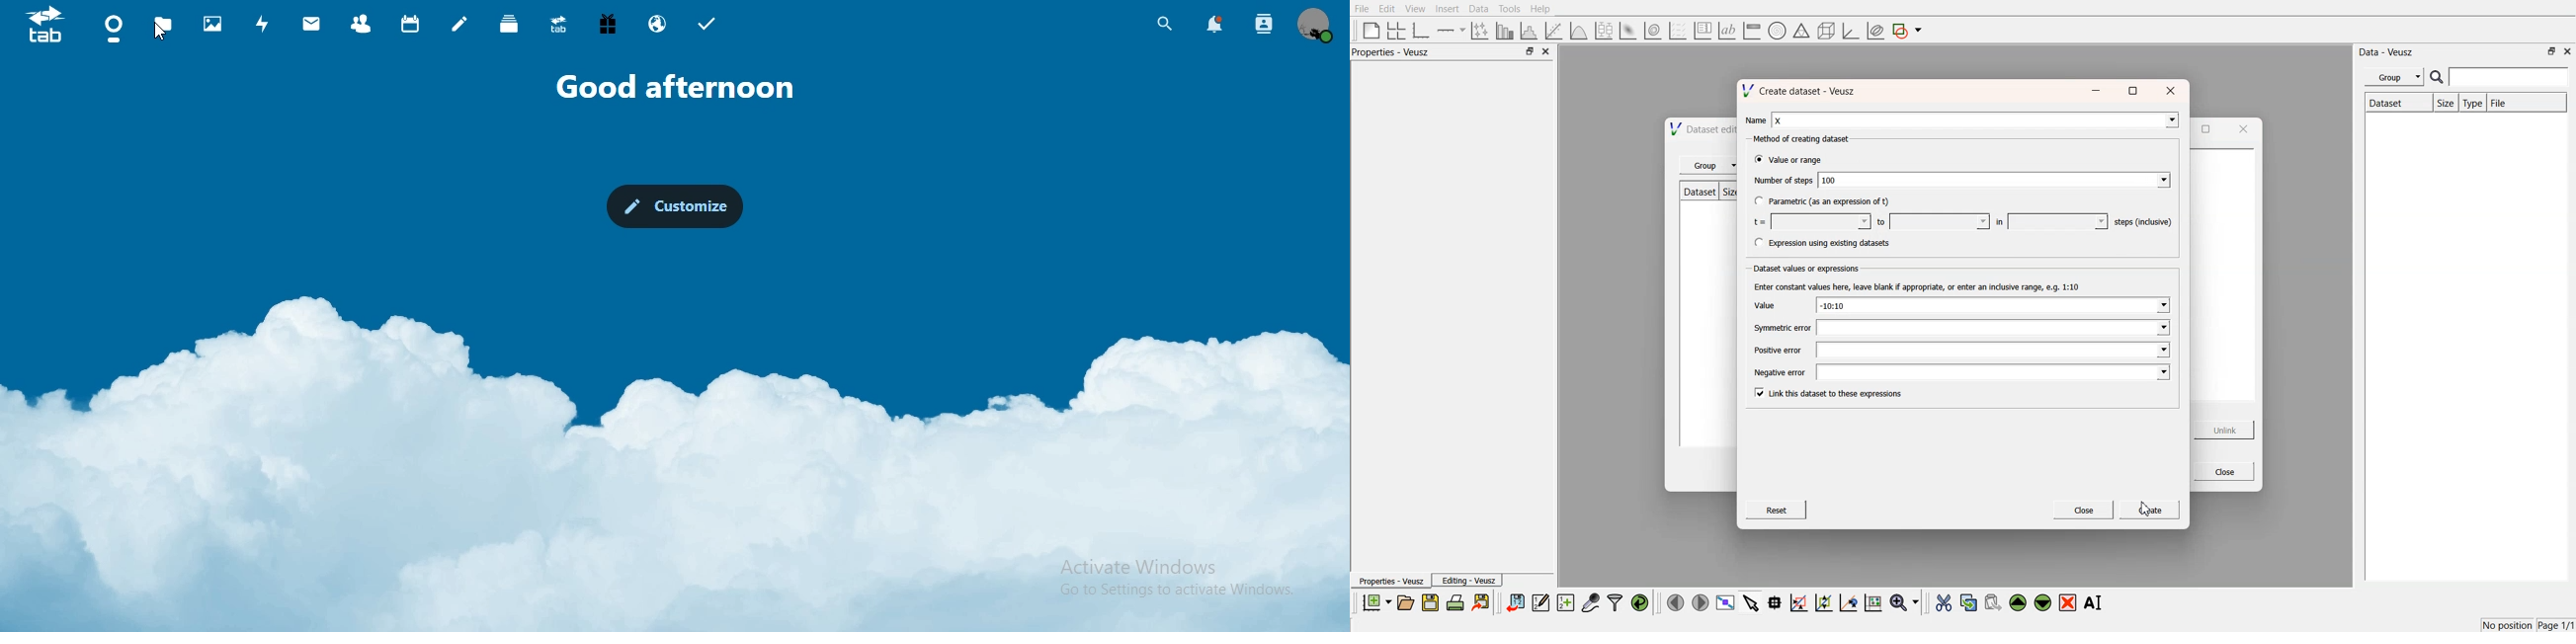 This screenshot has width=2576, height=644. What do you see at coordinates (162, 28) in the screenshot?
I see `files` at bounding box center [162, 28].